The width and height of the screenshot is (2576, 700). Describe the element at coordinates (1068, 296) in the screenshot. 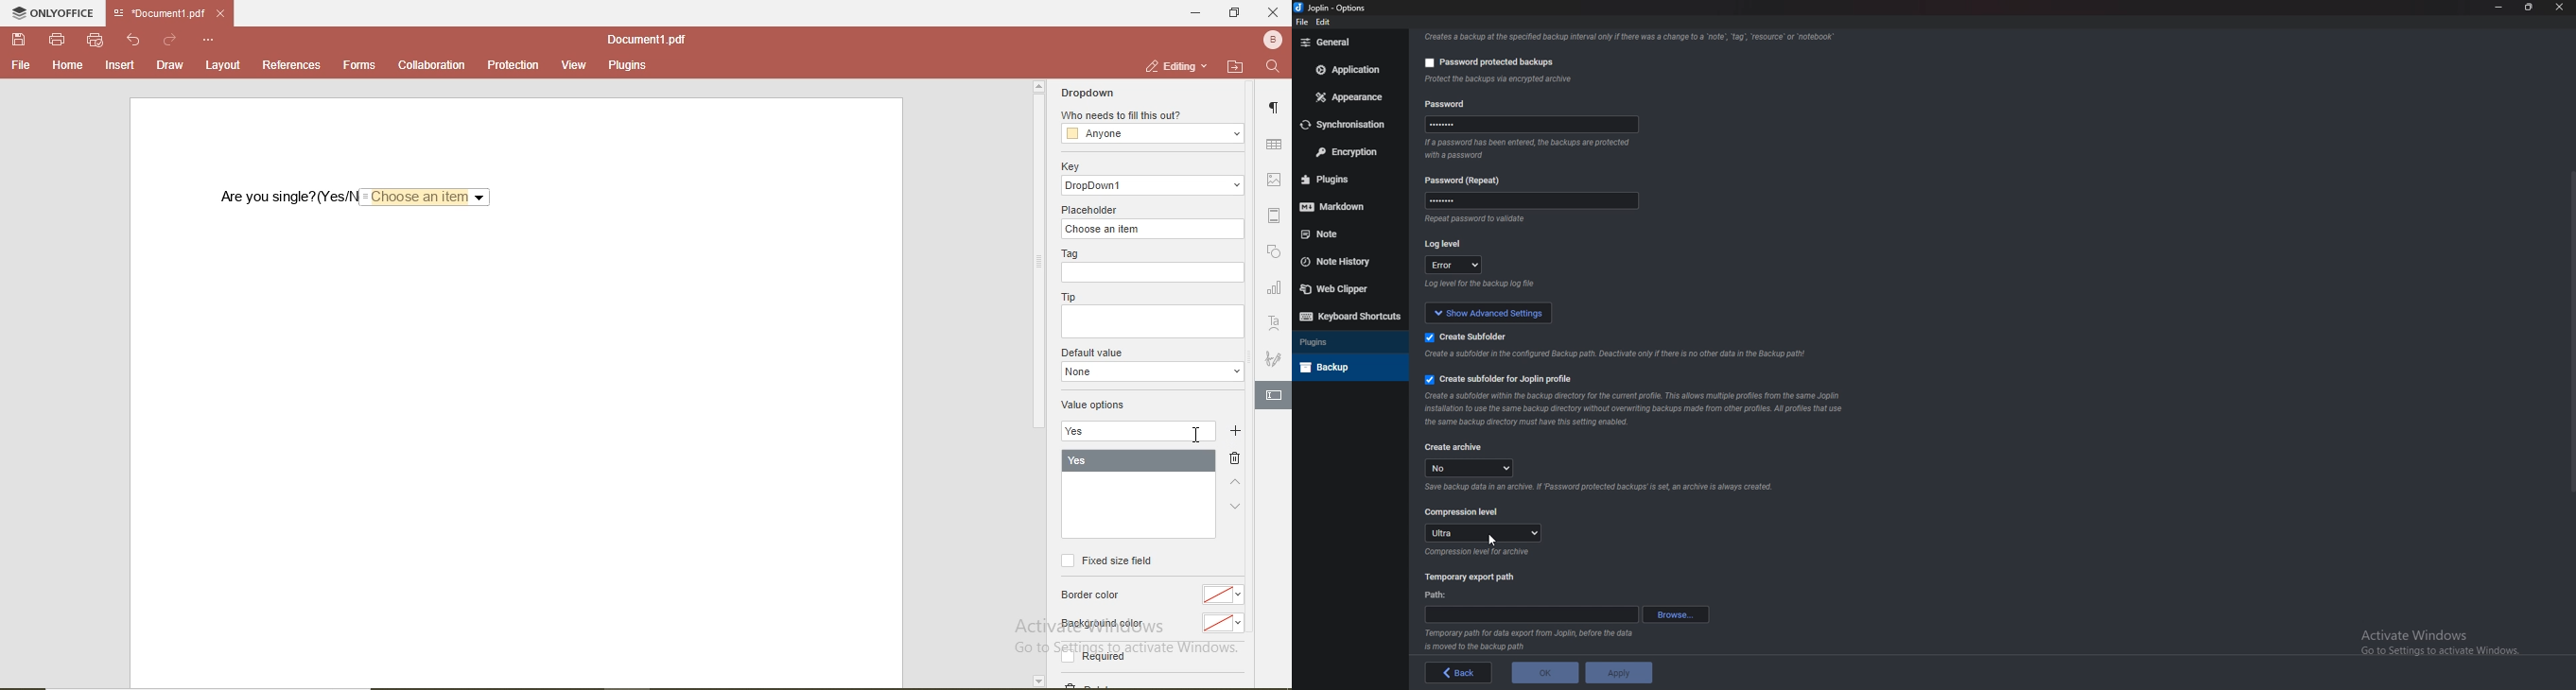

I see `tip` at that location.